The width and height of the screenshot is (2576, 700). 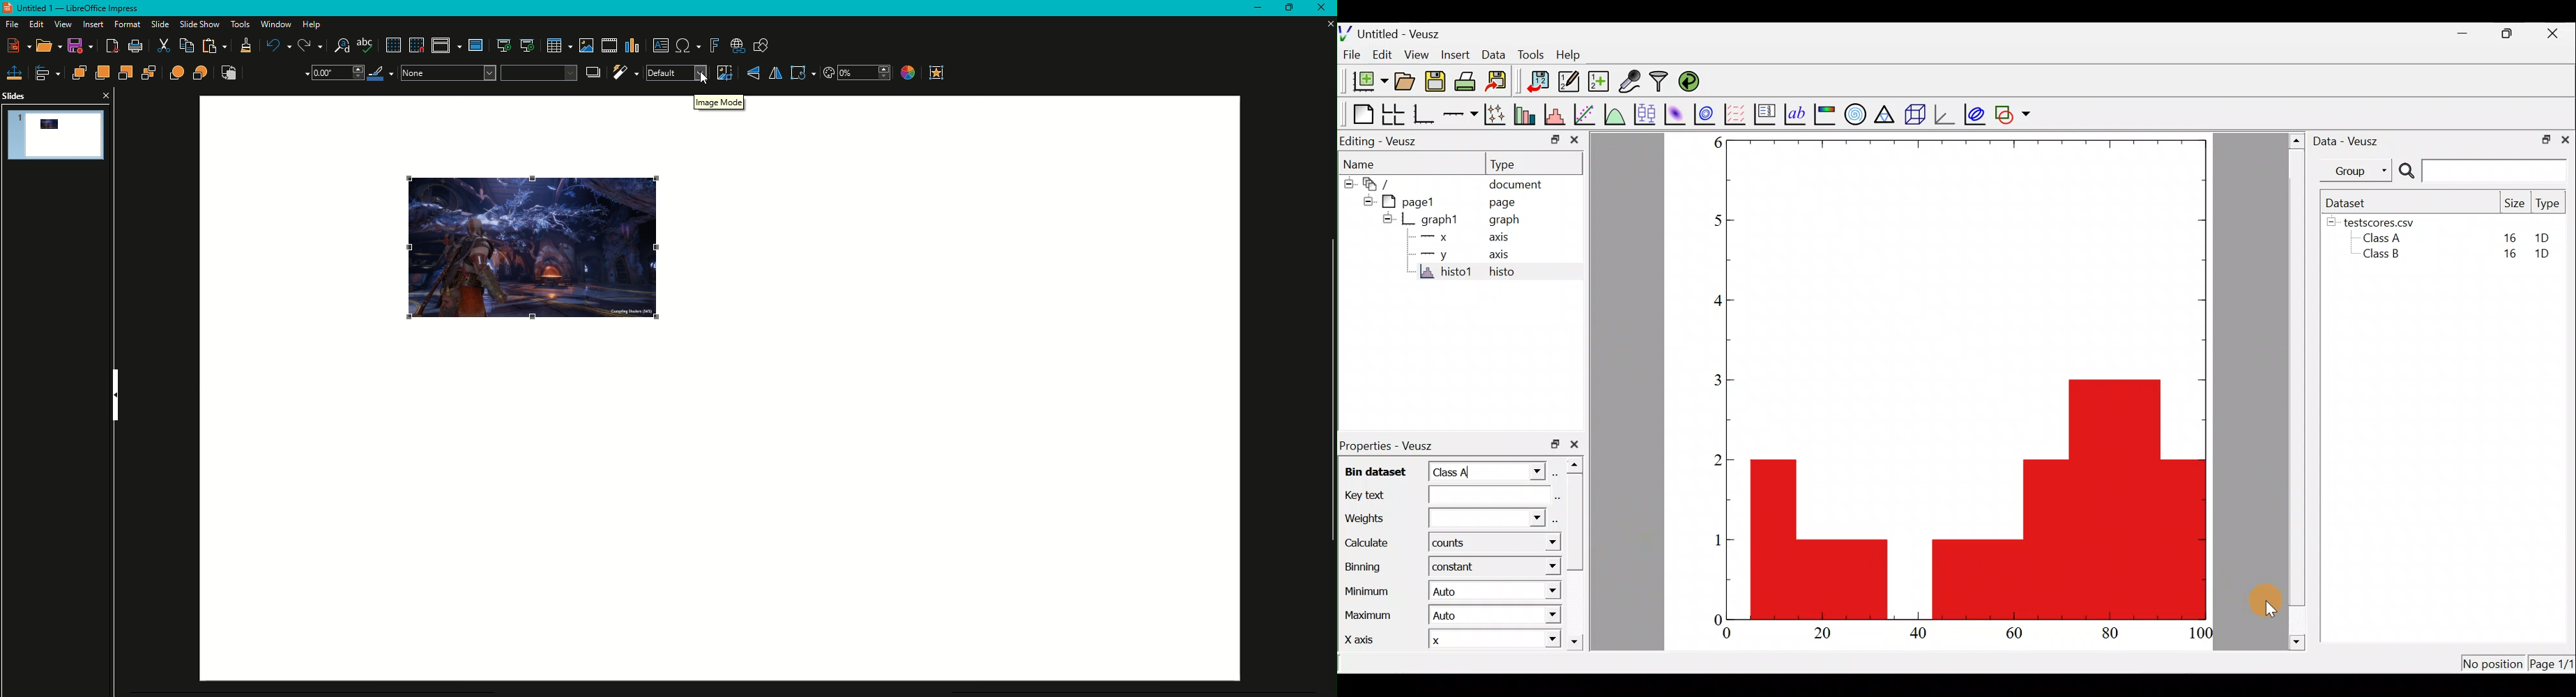 I want to click on Export to graphics format, so click(x=1499, y=81).